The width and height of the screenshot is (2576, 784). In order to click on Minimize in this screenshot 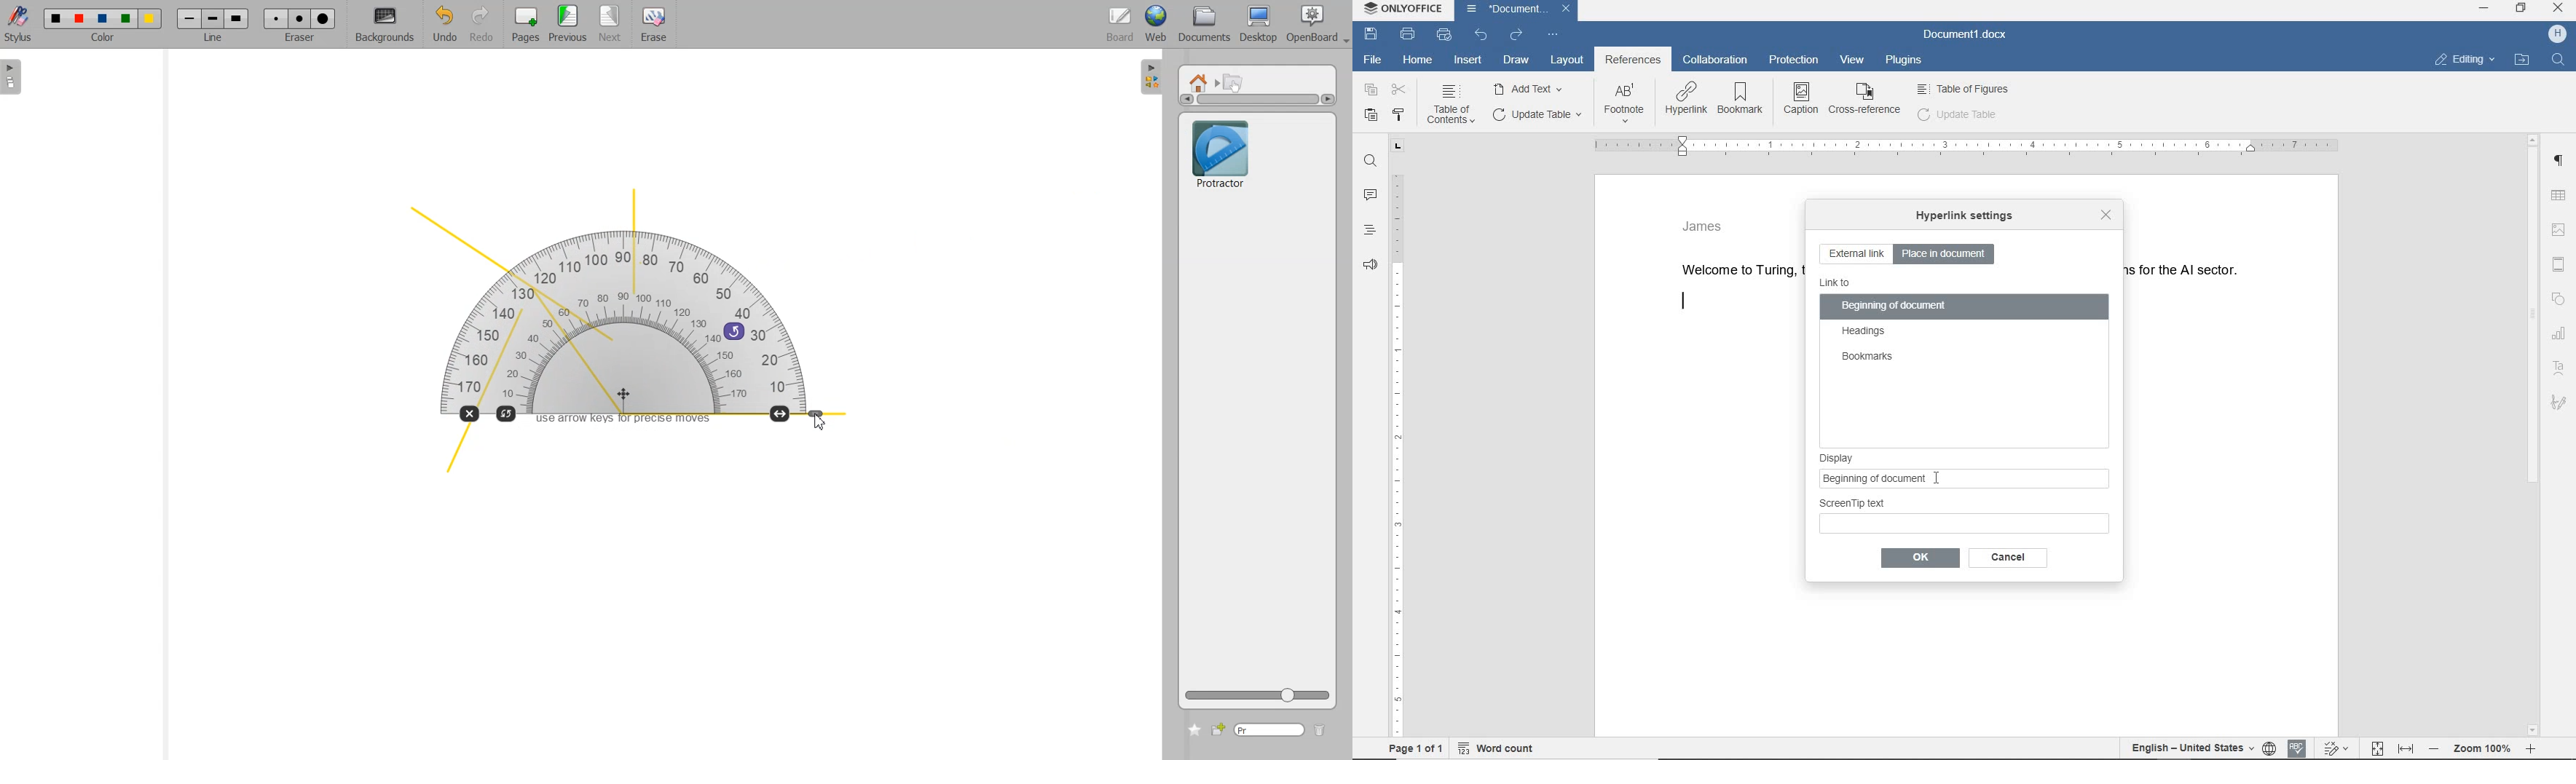, I will do `click(2486, 12)`.